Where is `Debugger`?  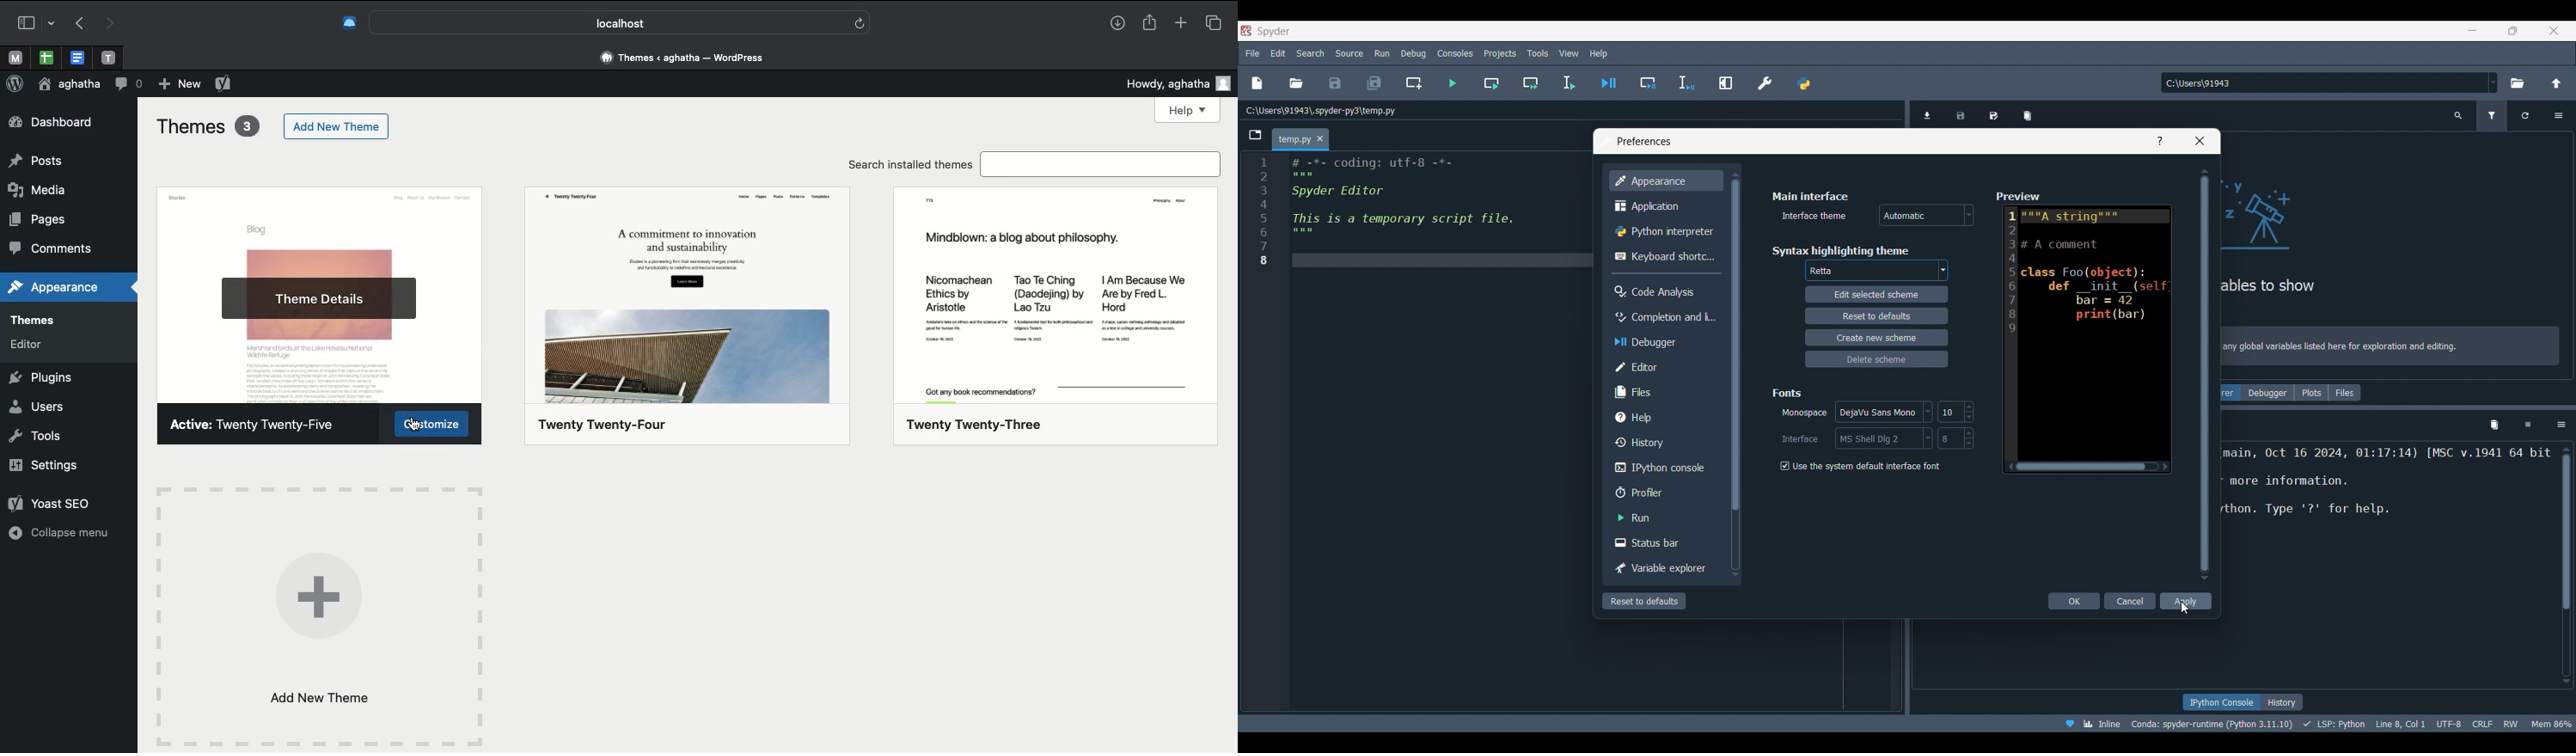
Debugger is located at coordinates (2267, 393).